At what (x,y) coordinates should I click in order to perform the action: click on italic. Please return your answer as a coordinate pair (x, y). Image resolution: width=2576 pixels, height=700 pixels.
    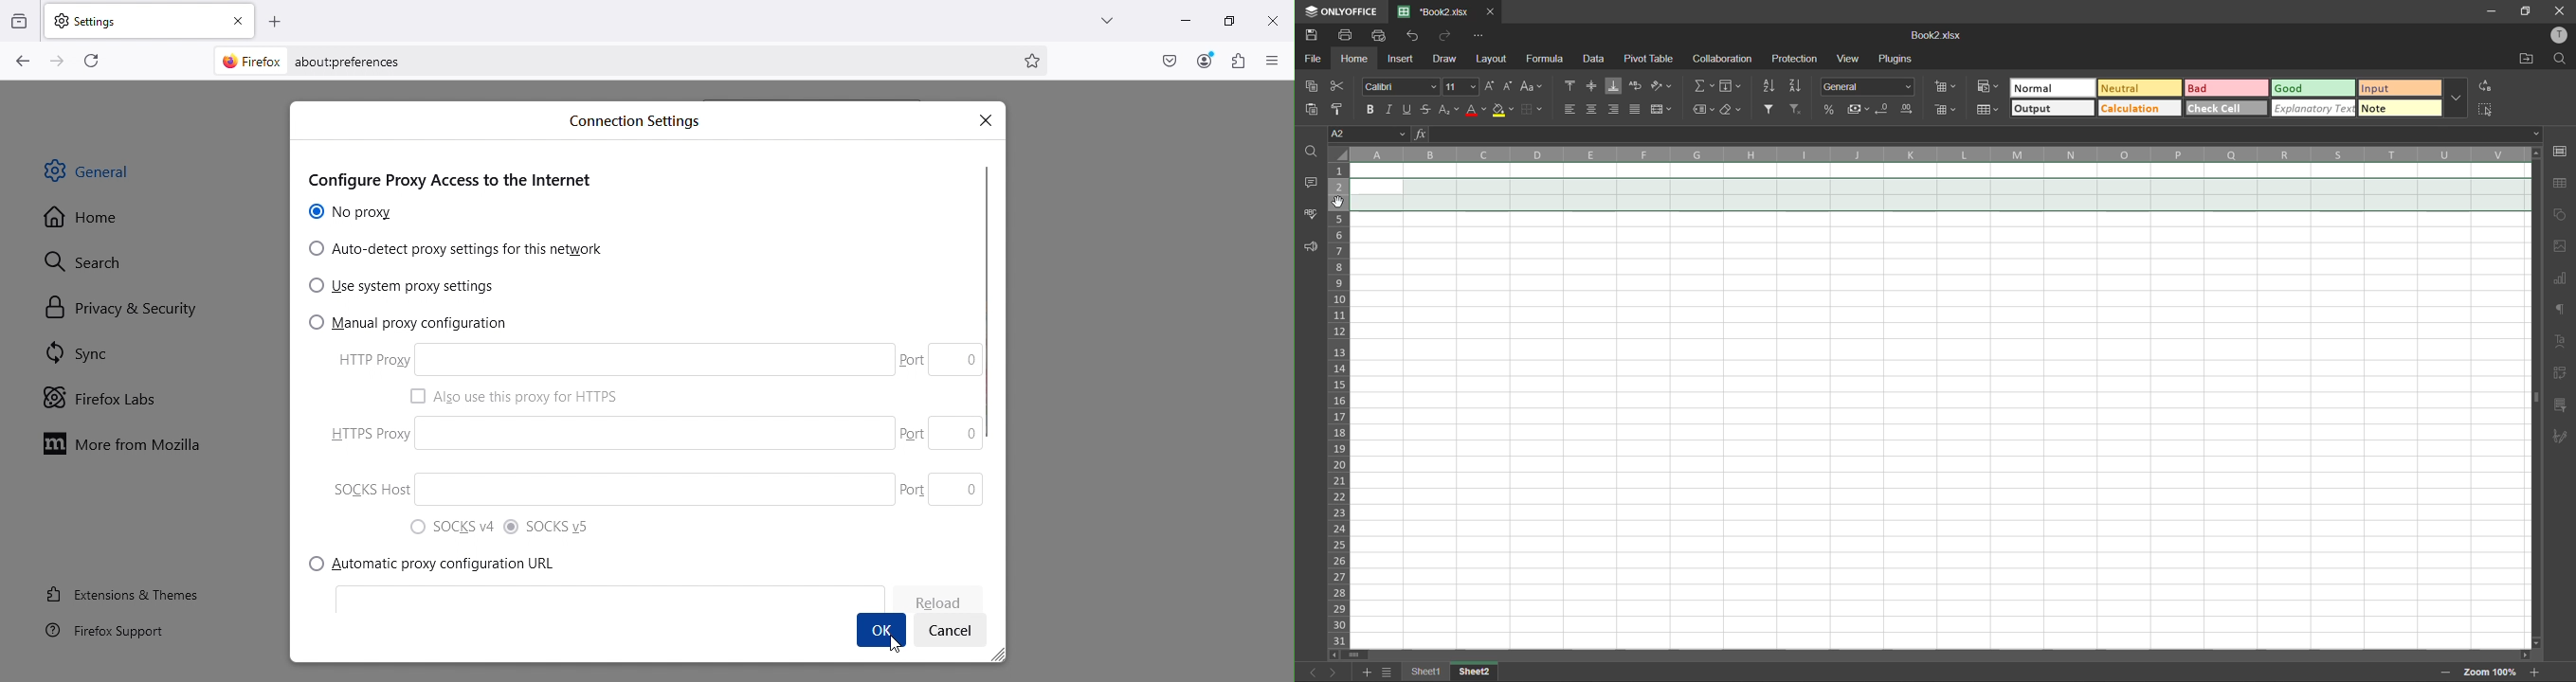
    Looking at the image, I should click on (1389, 107).